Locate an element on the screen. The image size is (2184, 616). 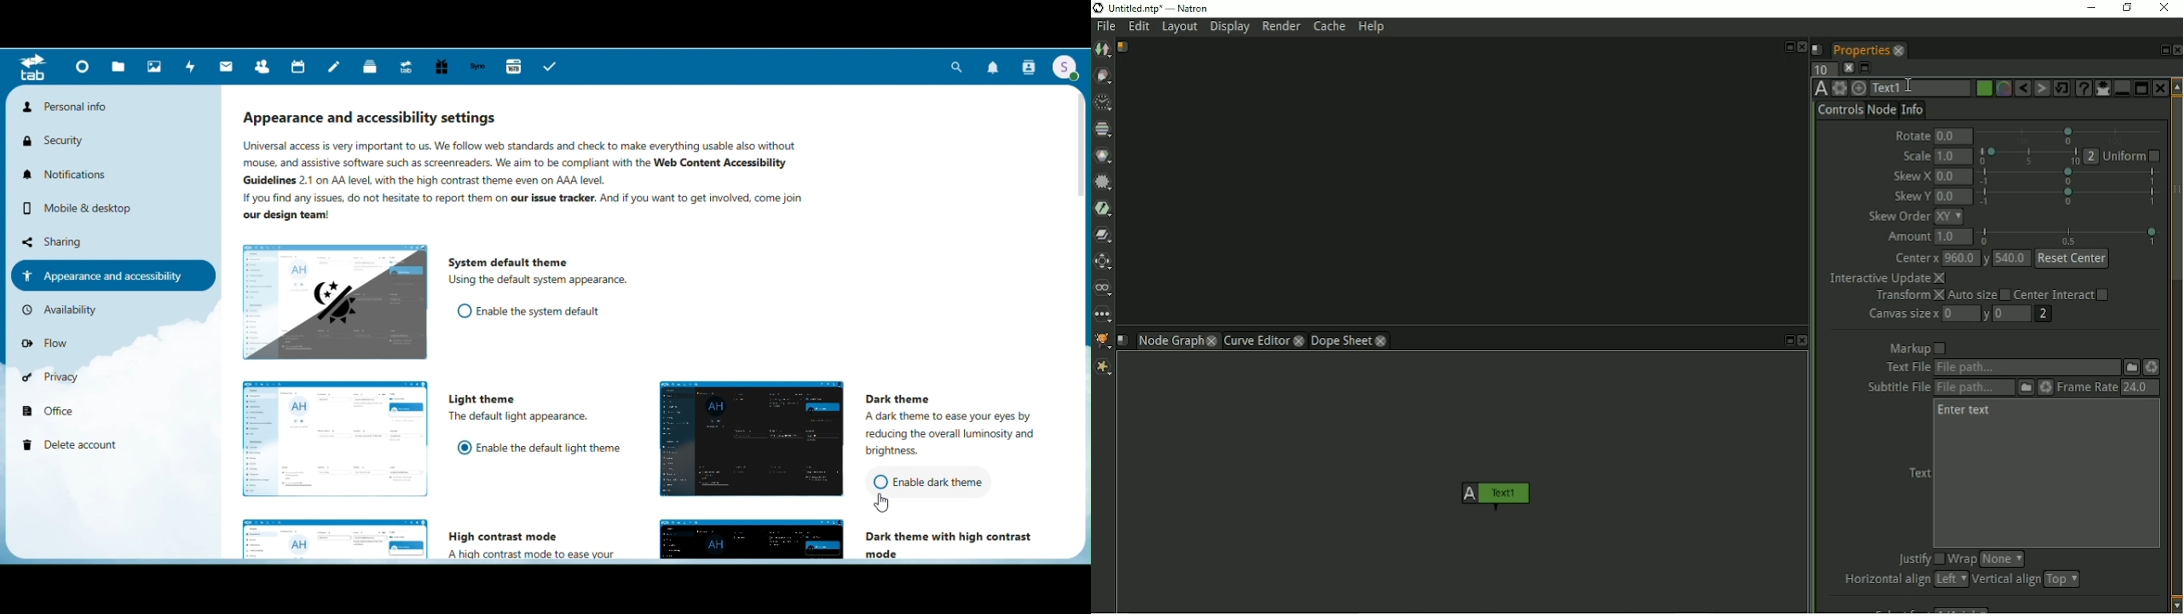
0 is located at coordinates (1961, 312).